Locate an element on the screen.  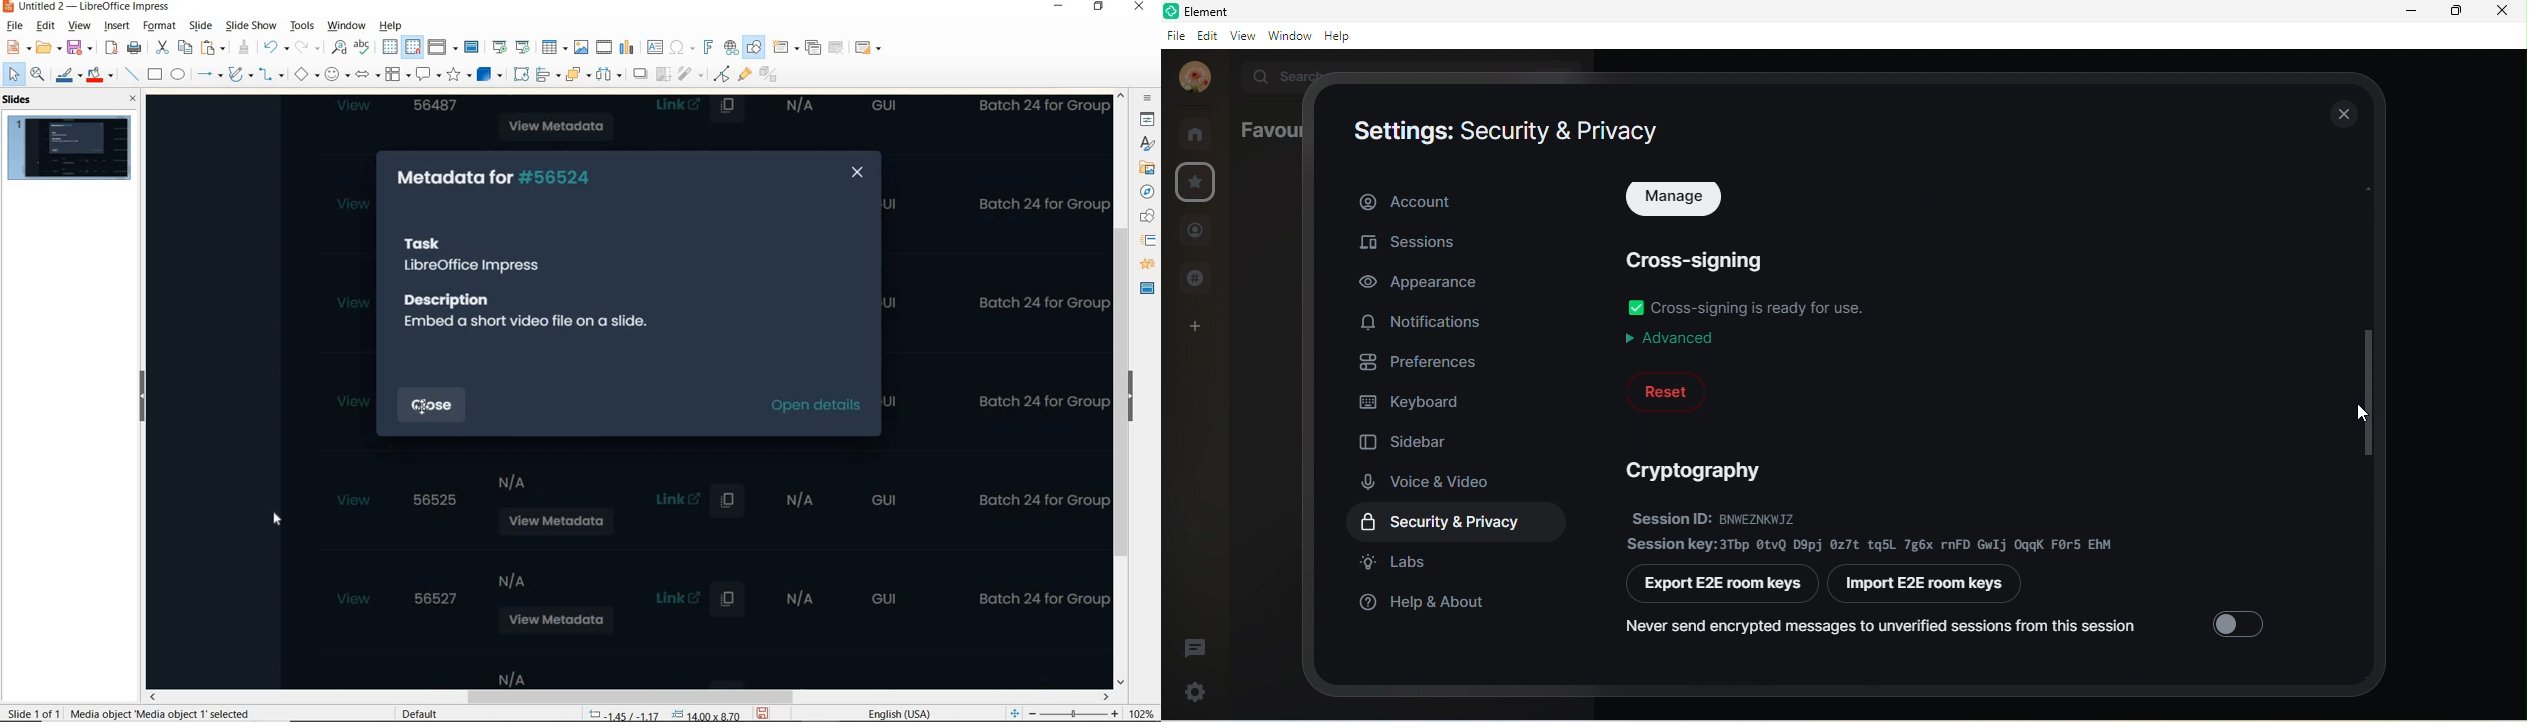
SLIDES is located at coordinates (18, 100).